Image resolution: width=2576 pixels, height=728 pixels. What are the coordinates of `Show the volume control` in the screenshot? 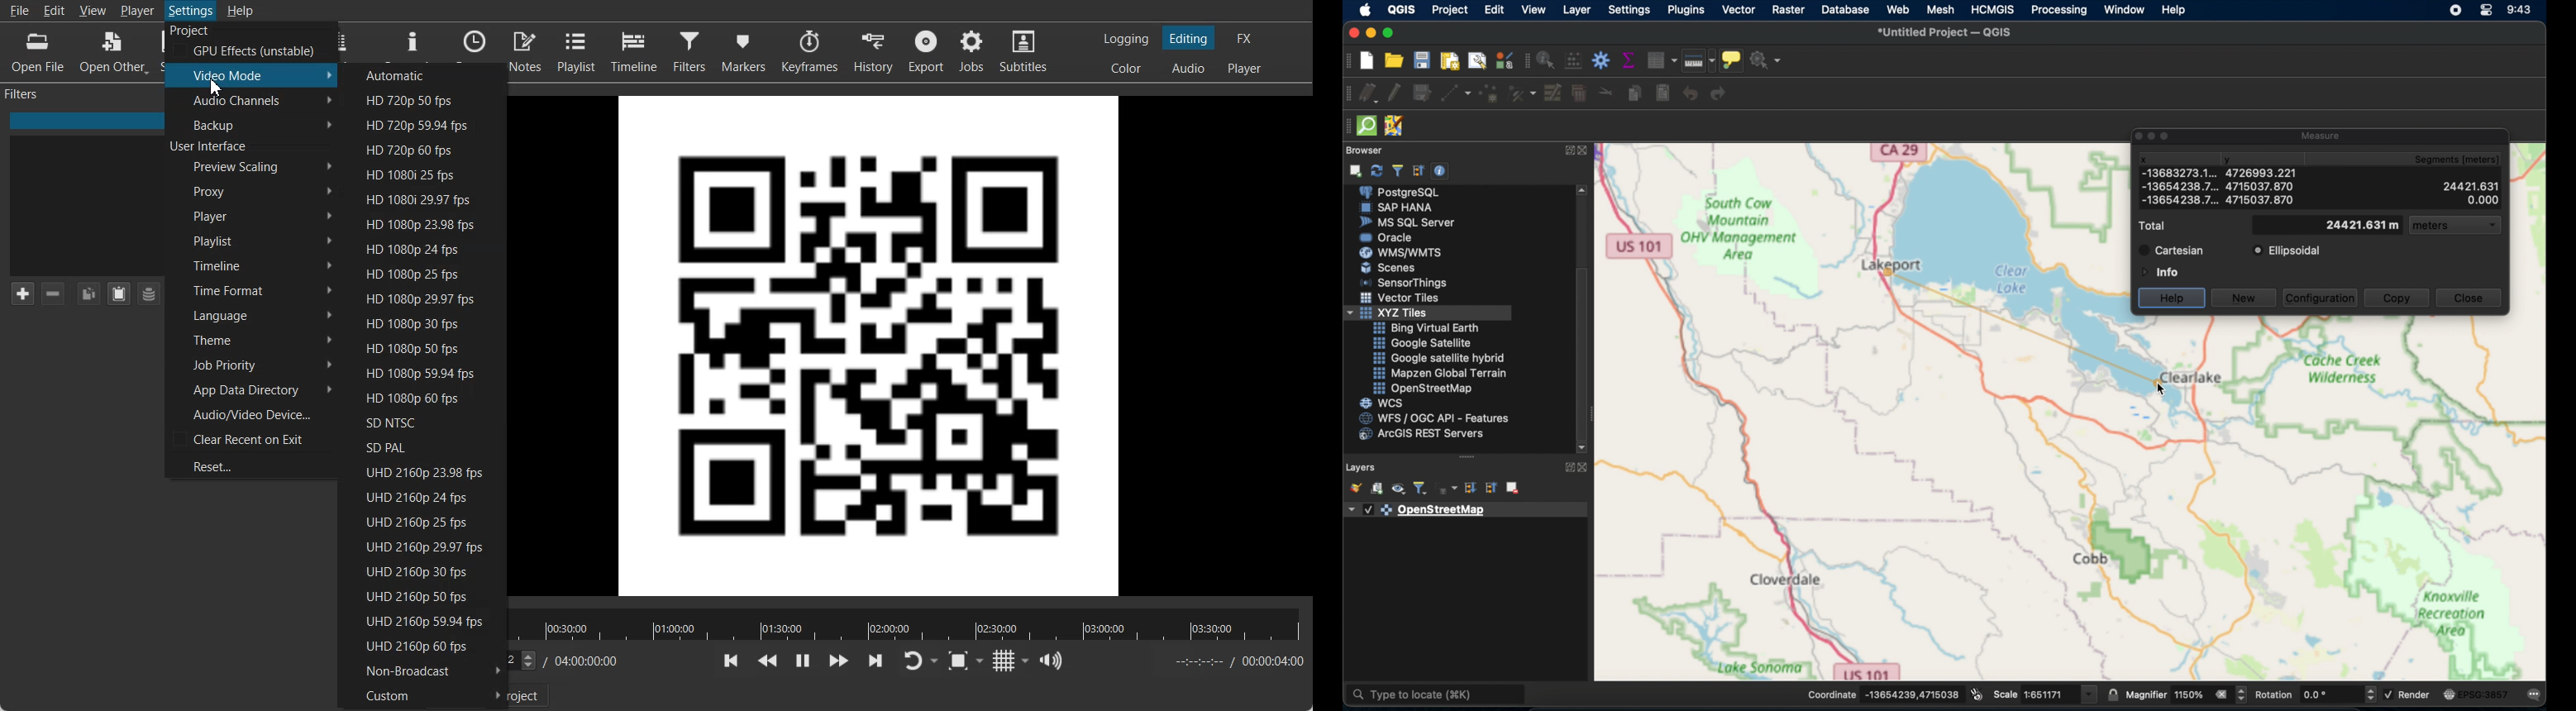 It's located at (1053, 661).